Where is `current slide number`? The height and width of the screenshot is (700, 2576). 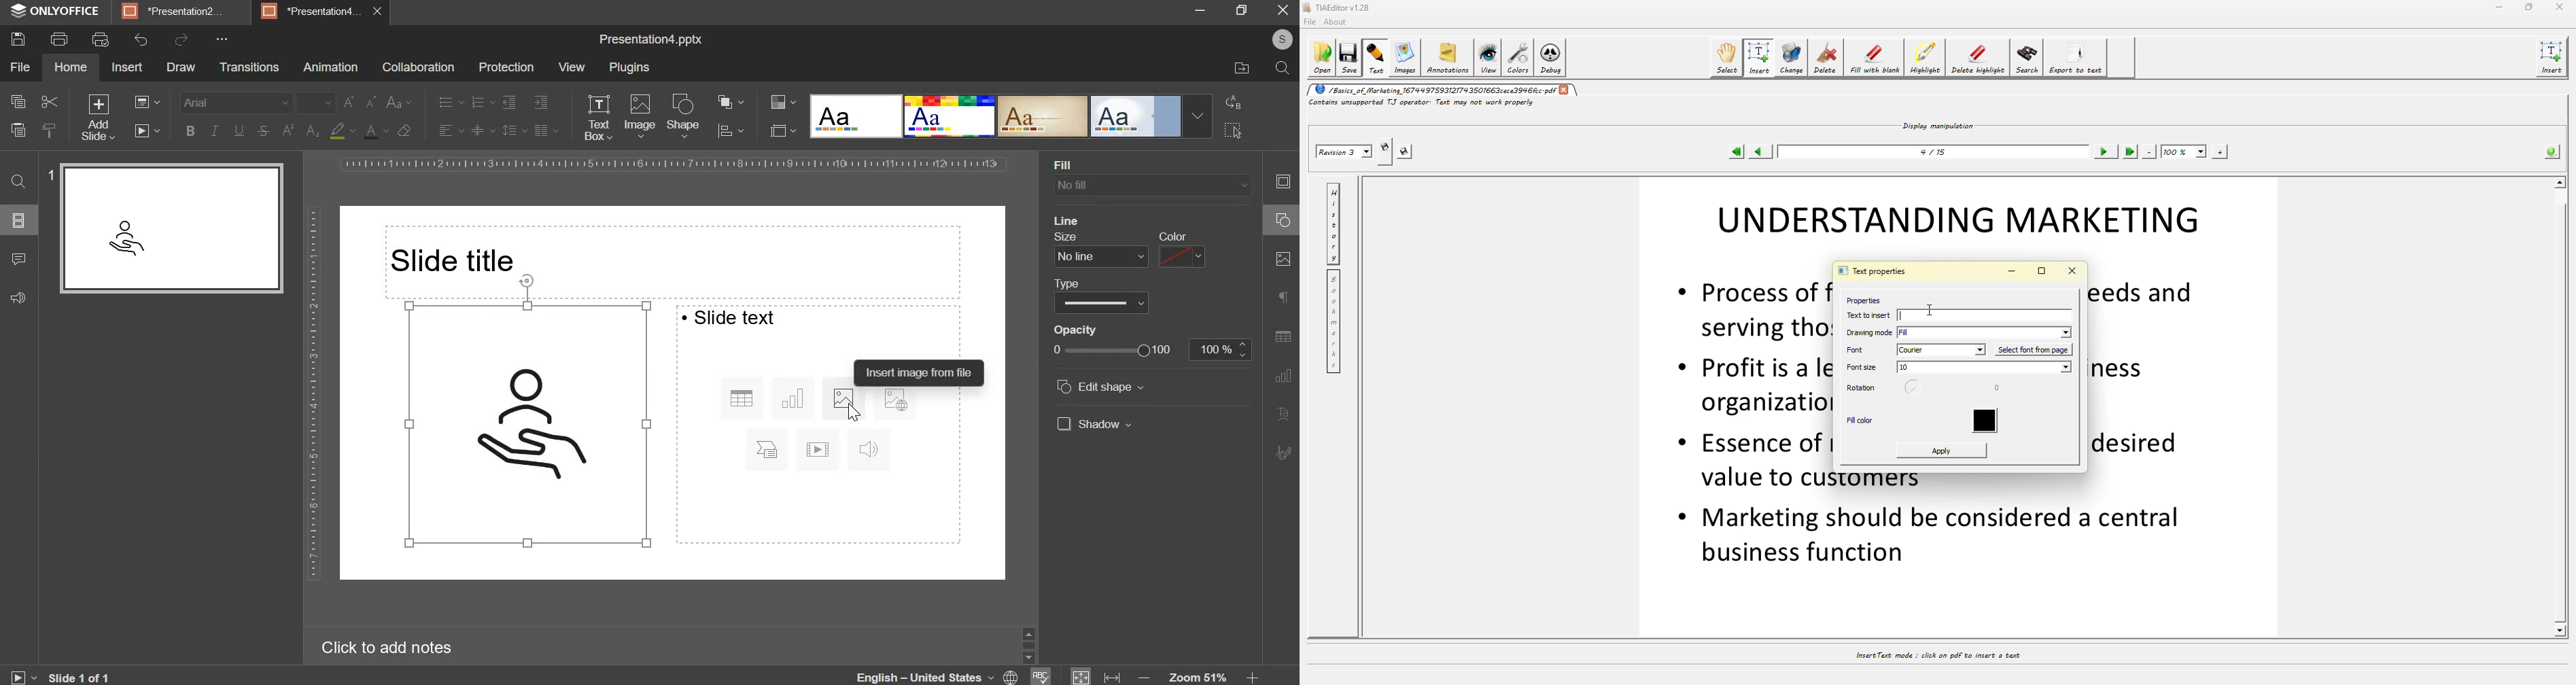 current slide number is located at coordinates (83, 677).